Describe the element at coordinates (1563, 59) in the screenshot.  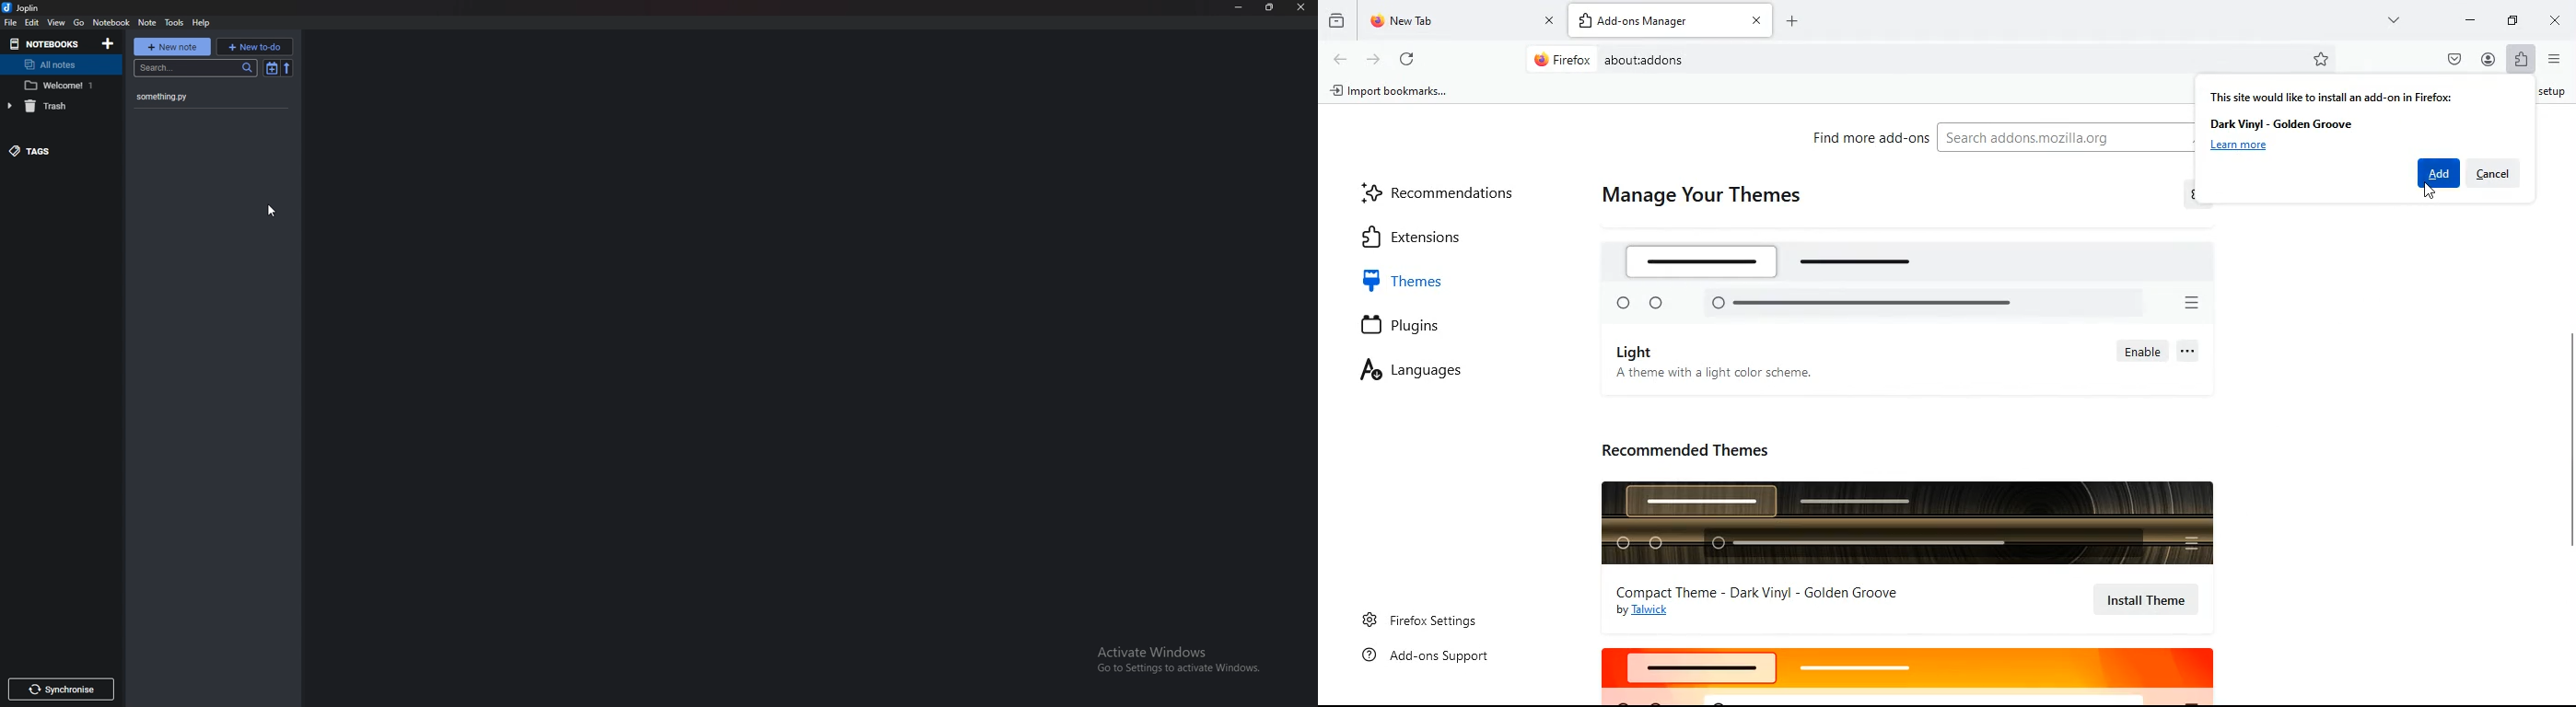
I see `Firefox` at that location.